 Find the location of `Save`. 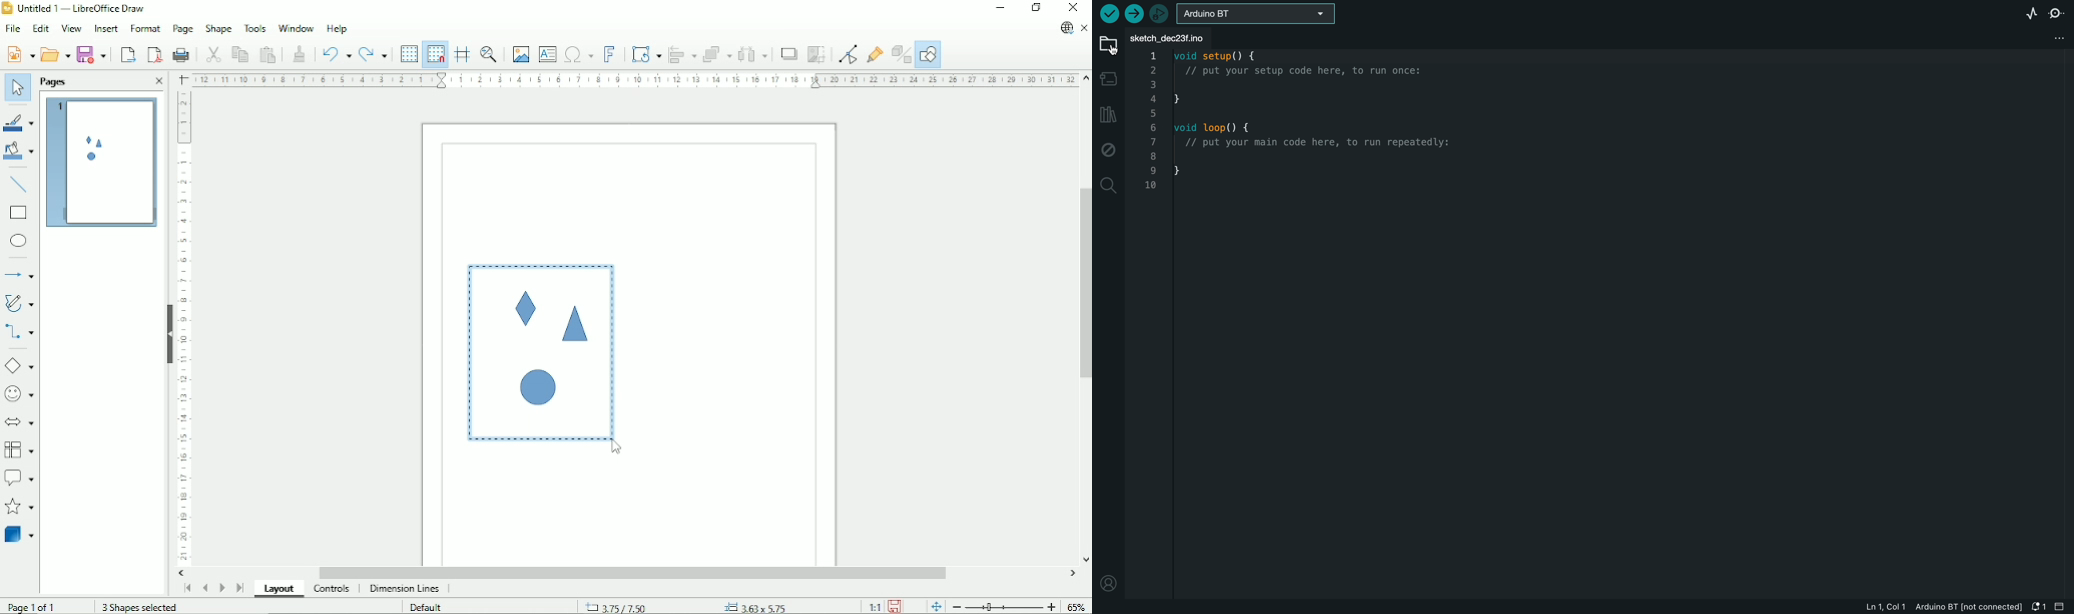

Save is located at coordinates (94, 53).